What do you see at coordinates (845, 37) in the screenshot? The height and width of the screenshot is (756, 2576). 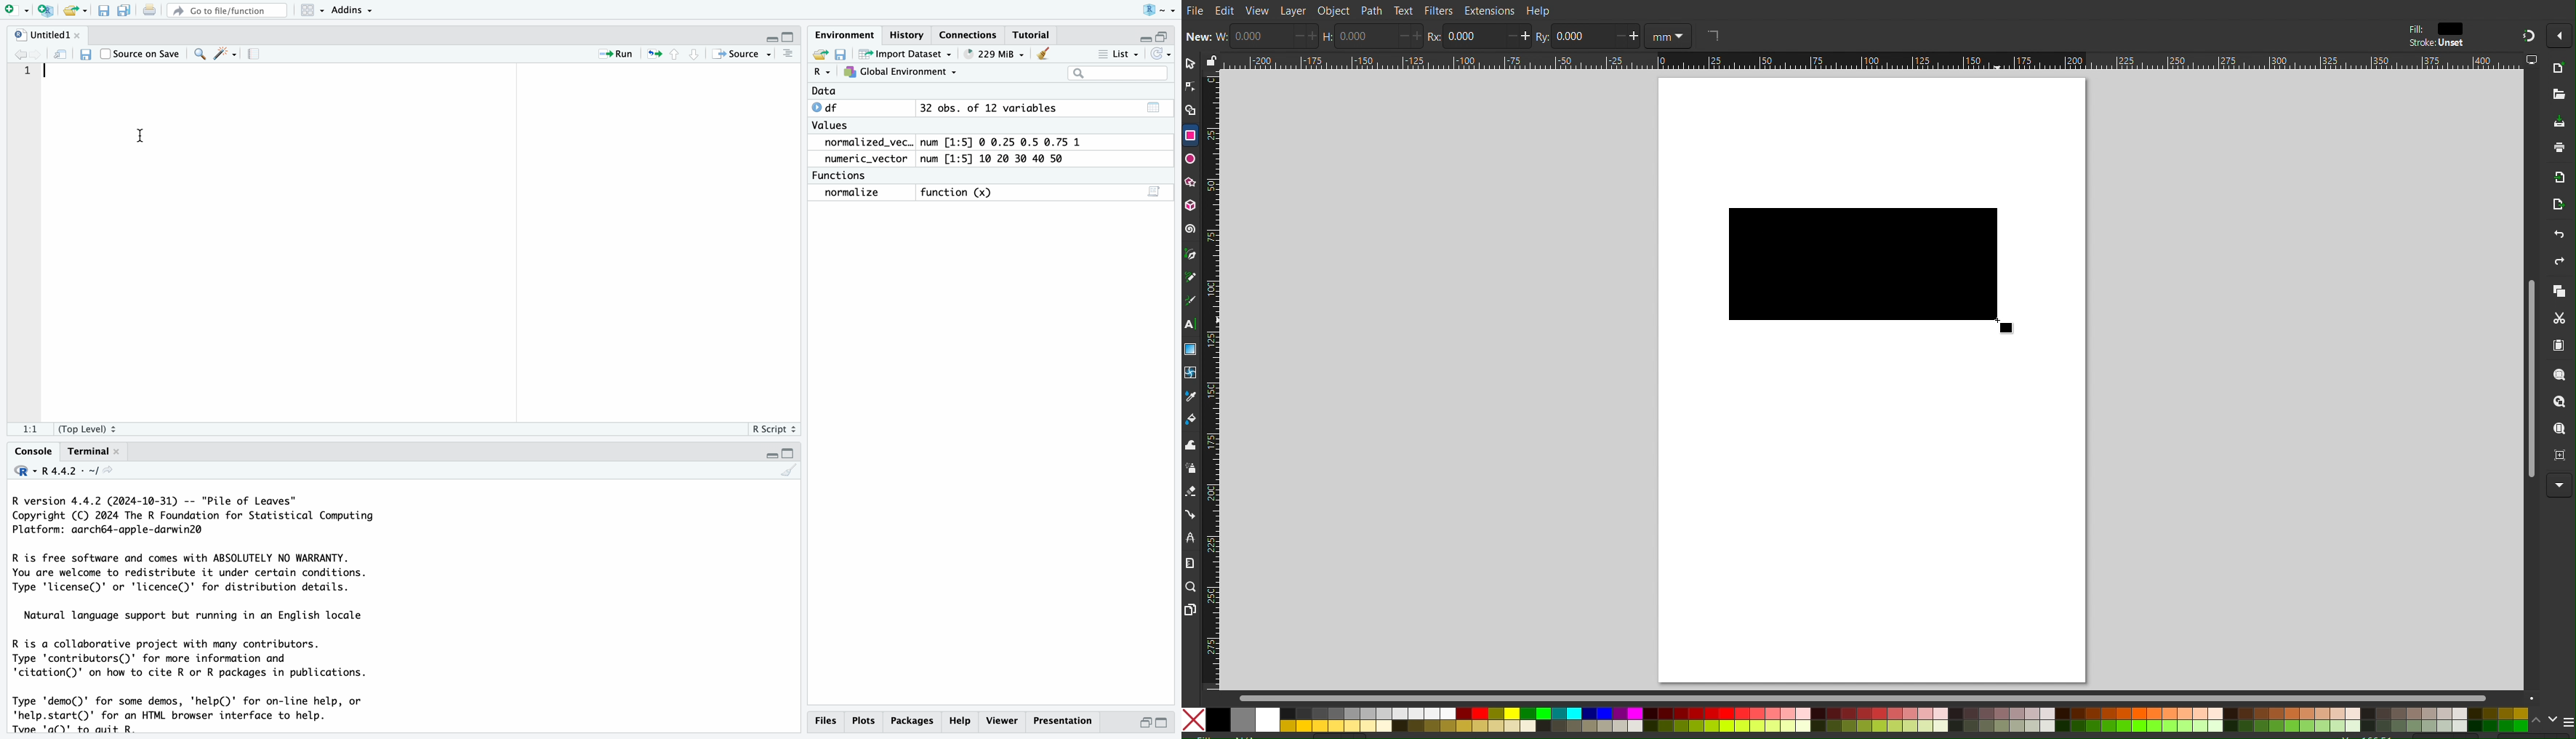 I see `Environment` at bounding box center [845, 37].